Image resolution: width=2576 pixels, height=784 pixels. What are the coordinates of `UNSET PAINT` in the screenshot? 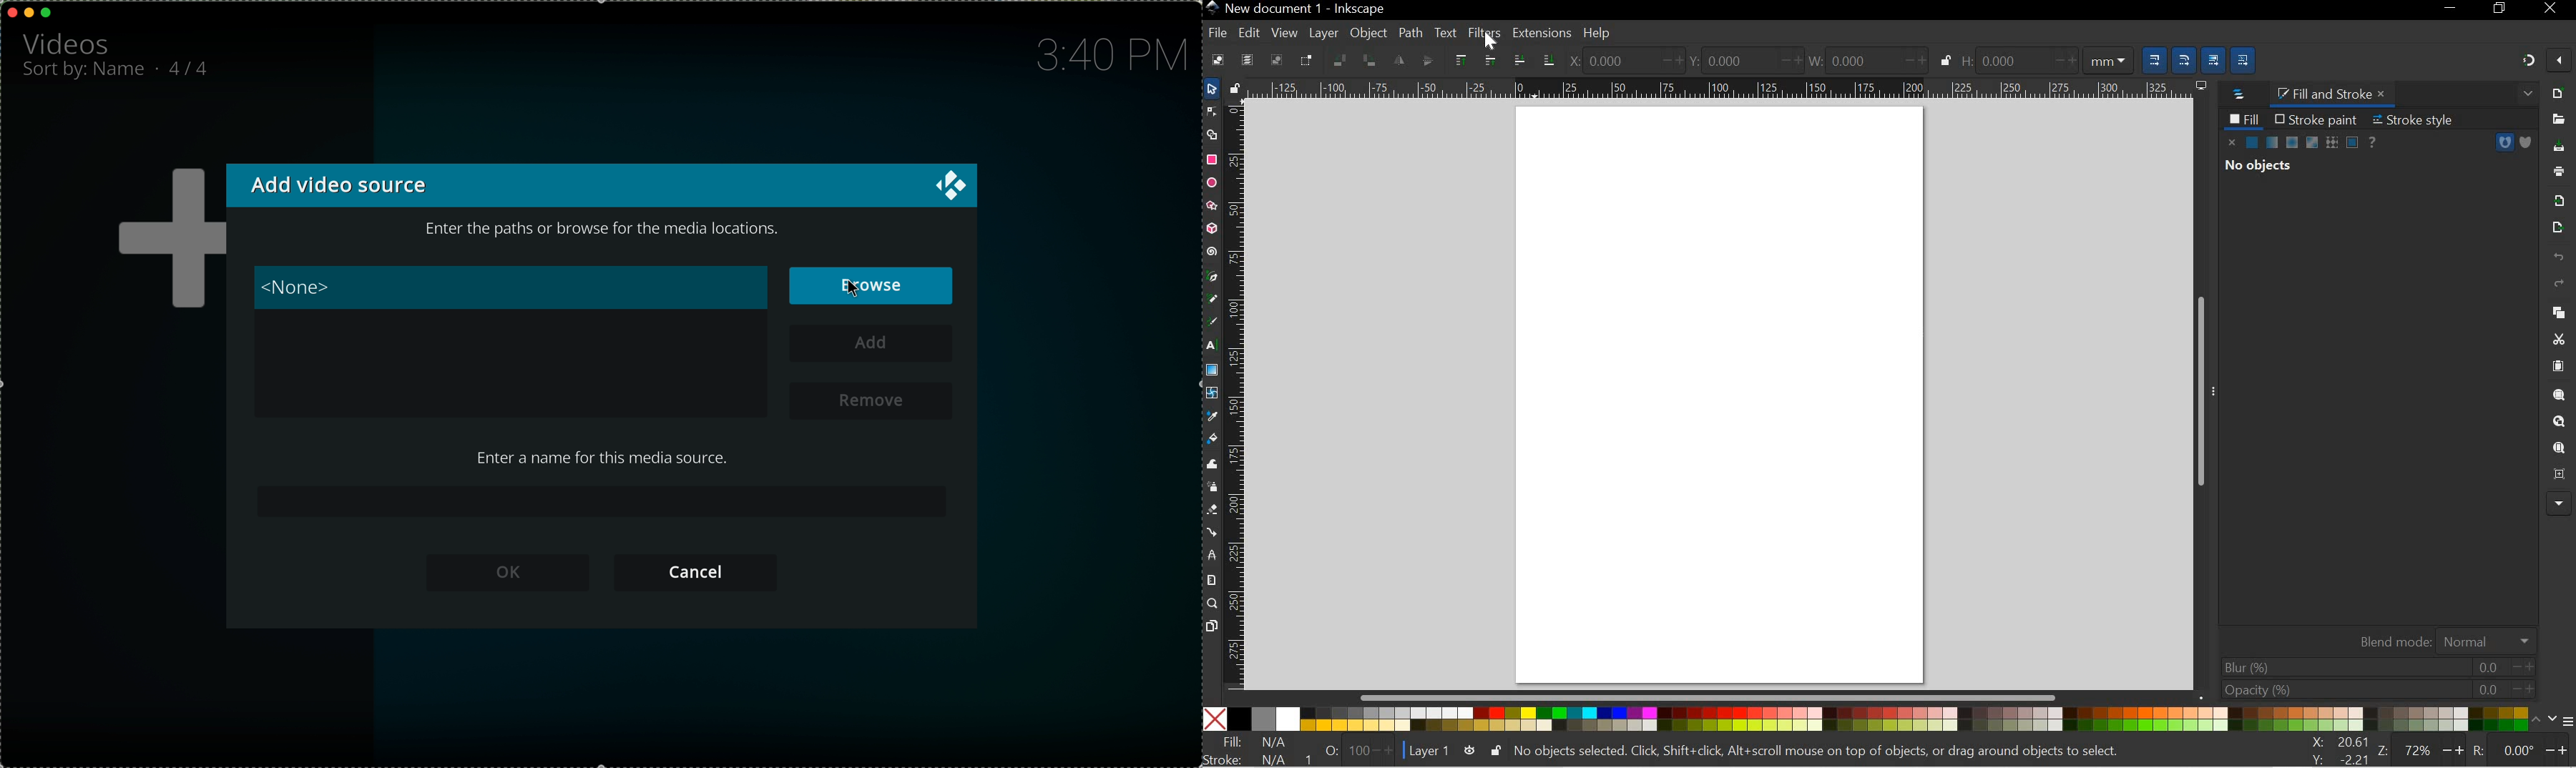 It's located at (2374, 141).